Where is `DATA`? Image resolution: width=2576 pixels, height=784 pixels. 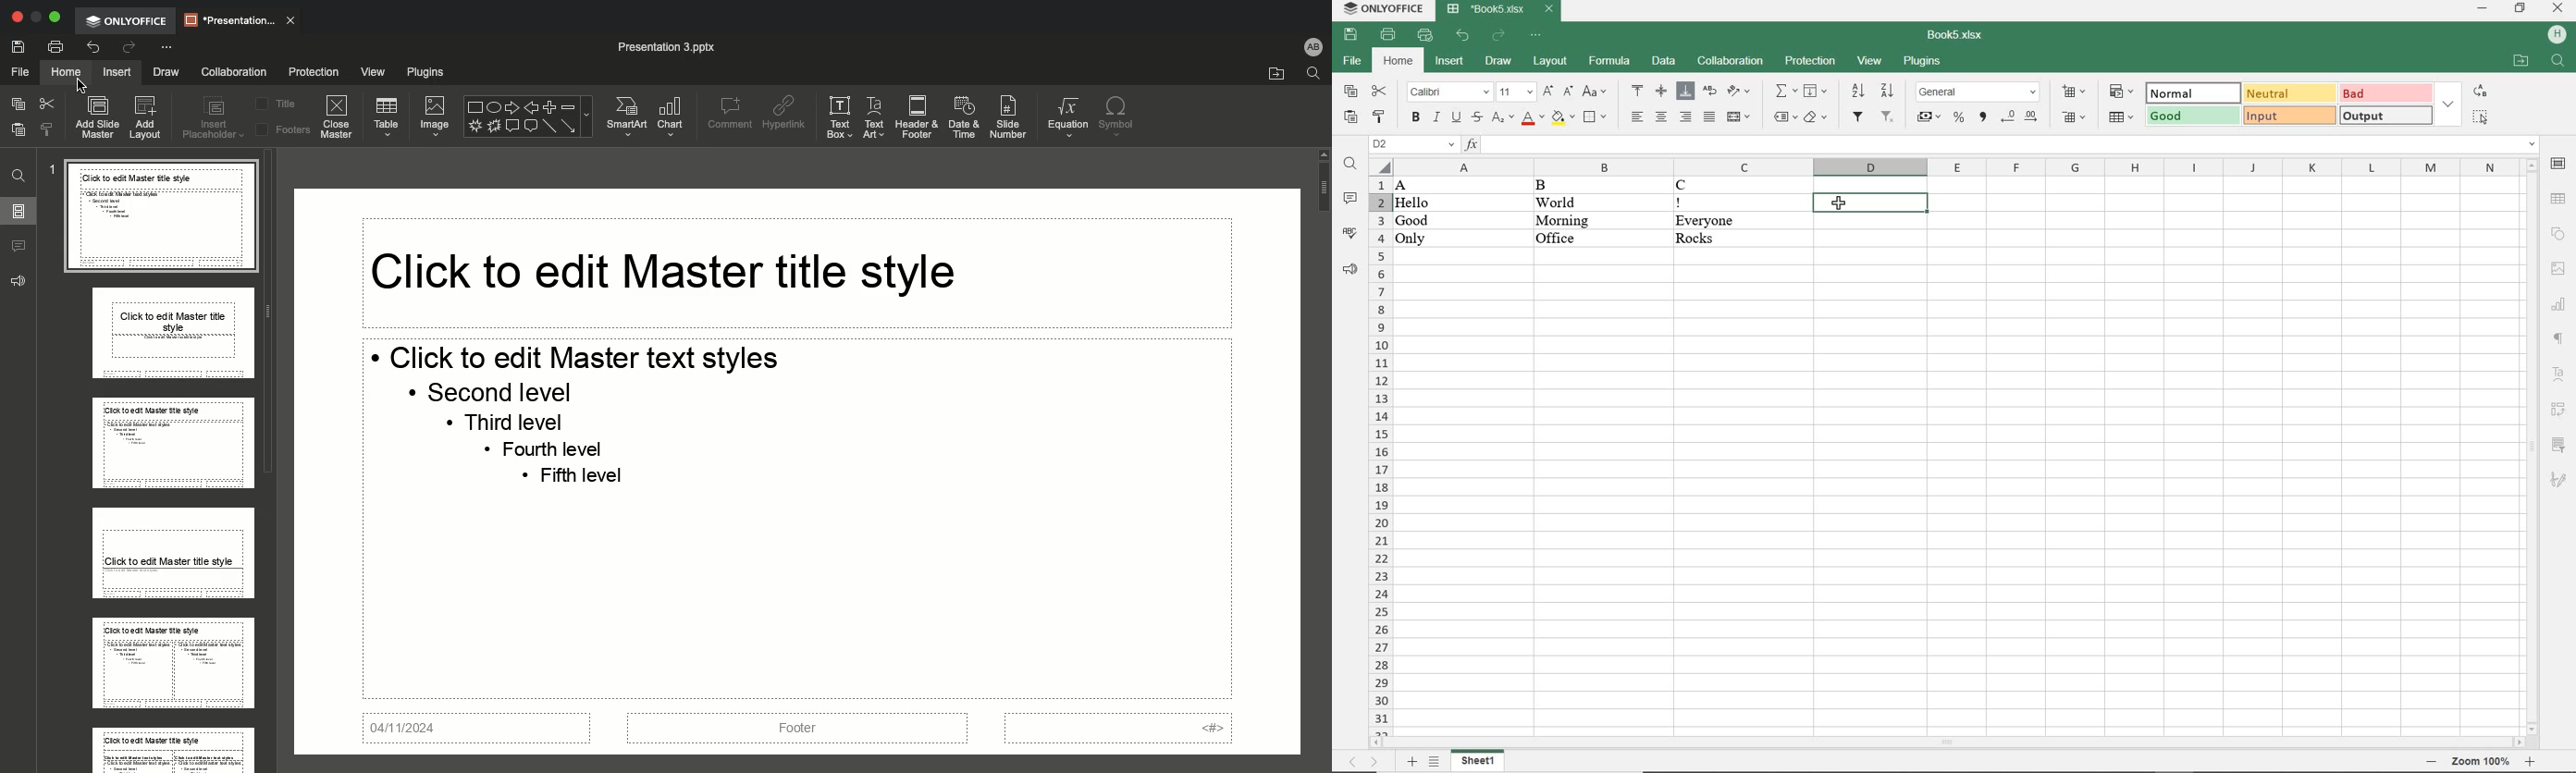 DATA is located at coordinates (1572, 213).